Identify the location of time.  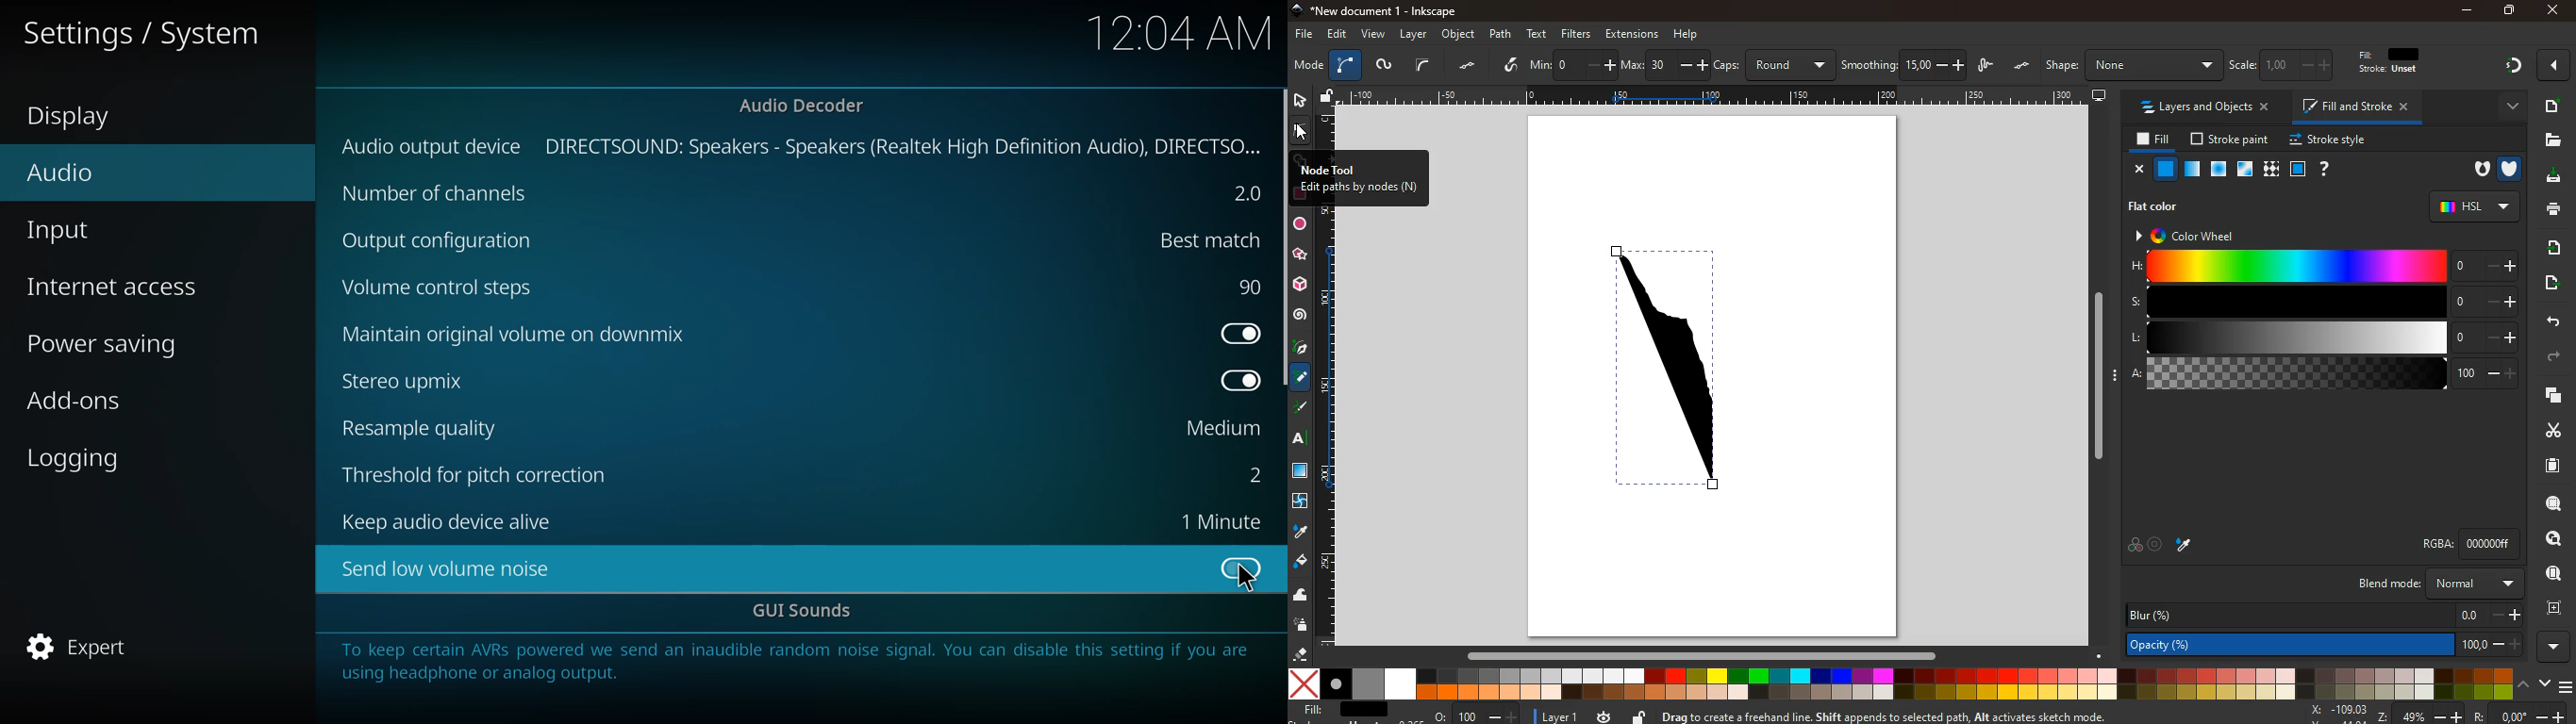
(1179, 32).